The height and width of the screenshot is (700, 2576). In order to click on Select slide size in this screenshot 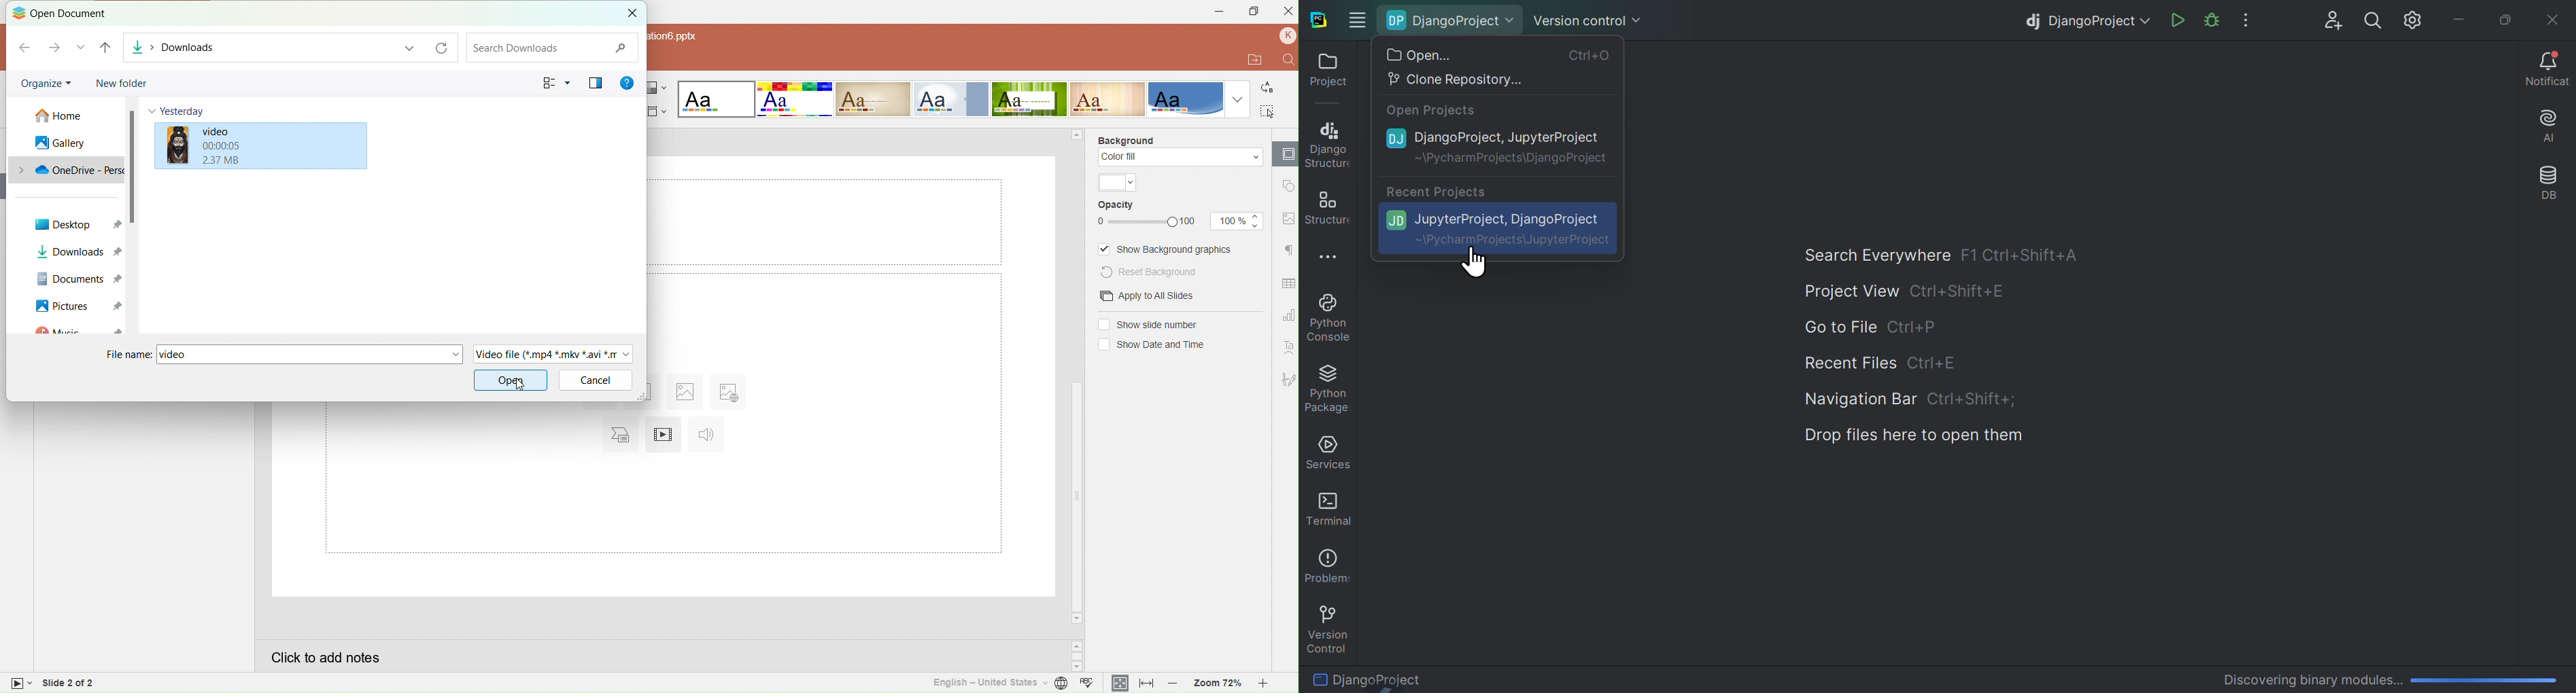, I will do `click(659, 109)`.